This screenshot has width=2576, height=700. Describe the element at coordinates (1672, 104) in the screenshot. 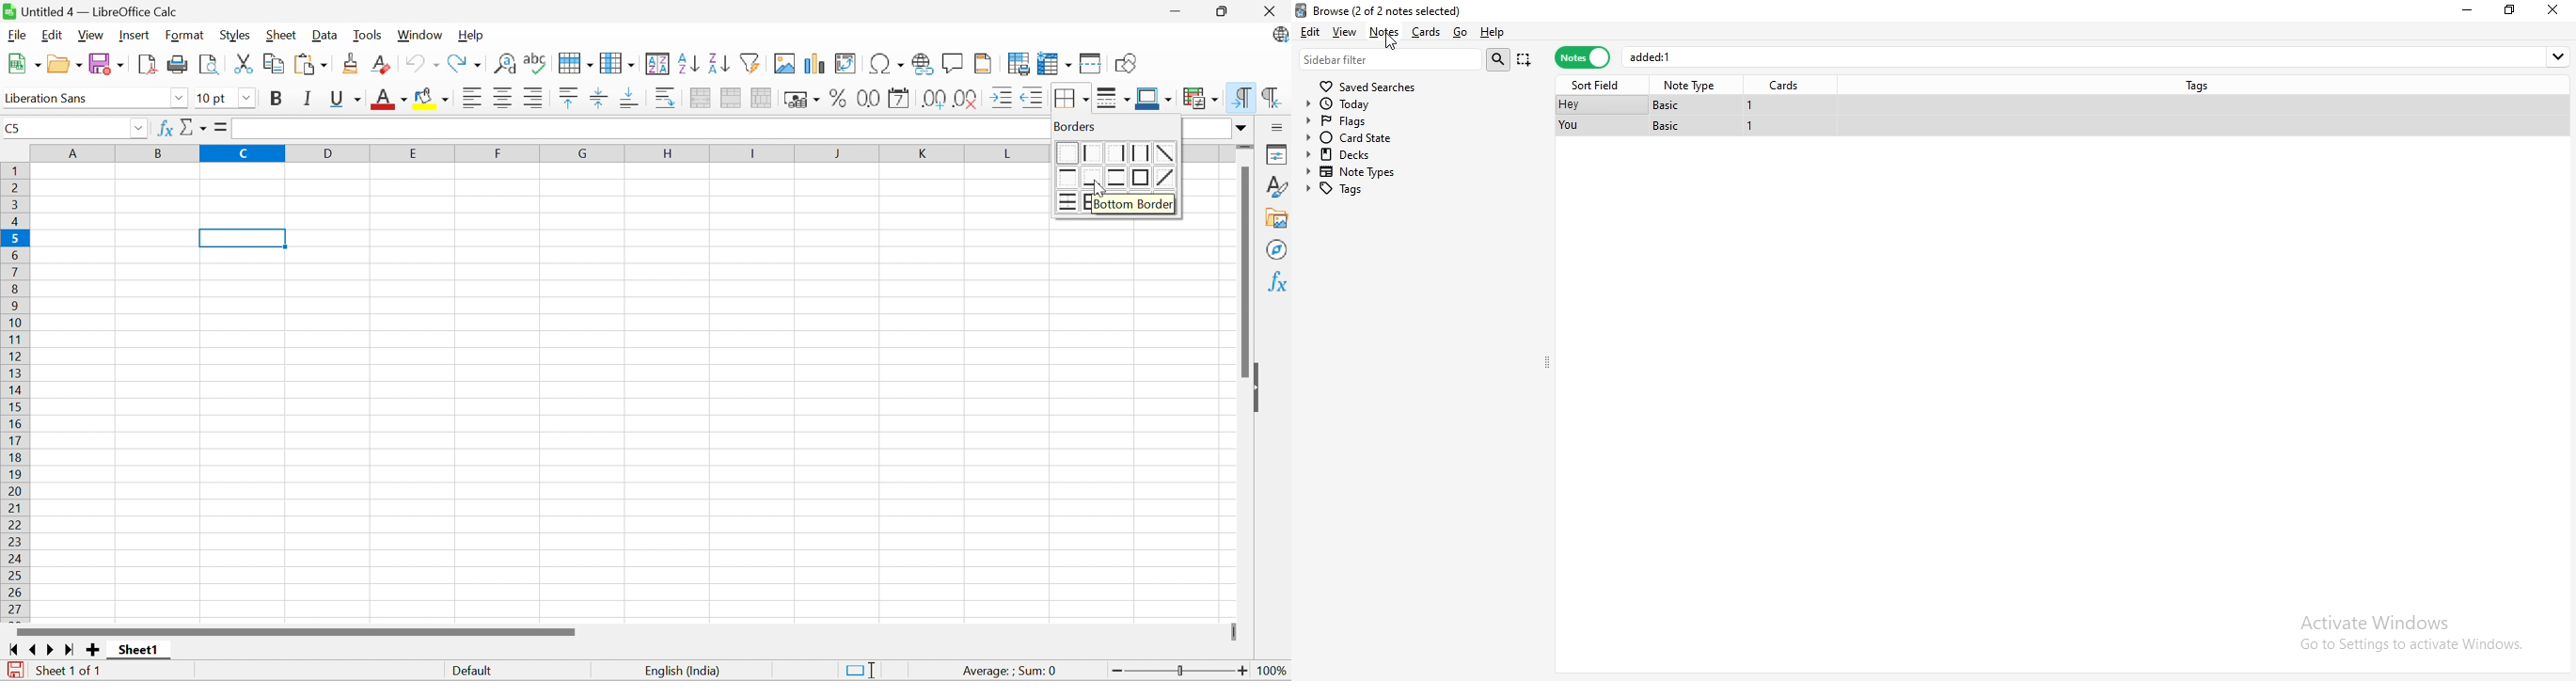

I see `basic` at that location.